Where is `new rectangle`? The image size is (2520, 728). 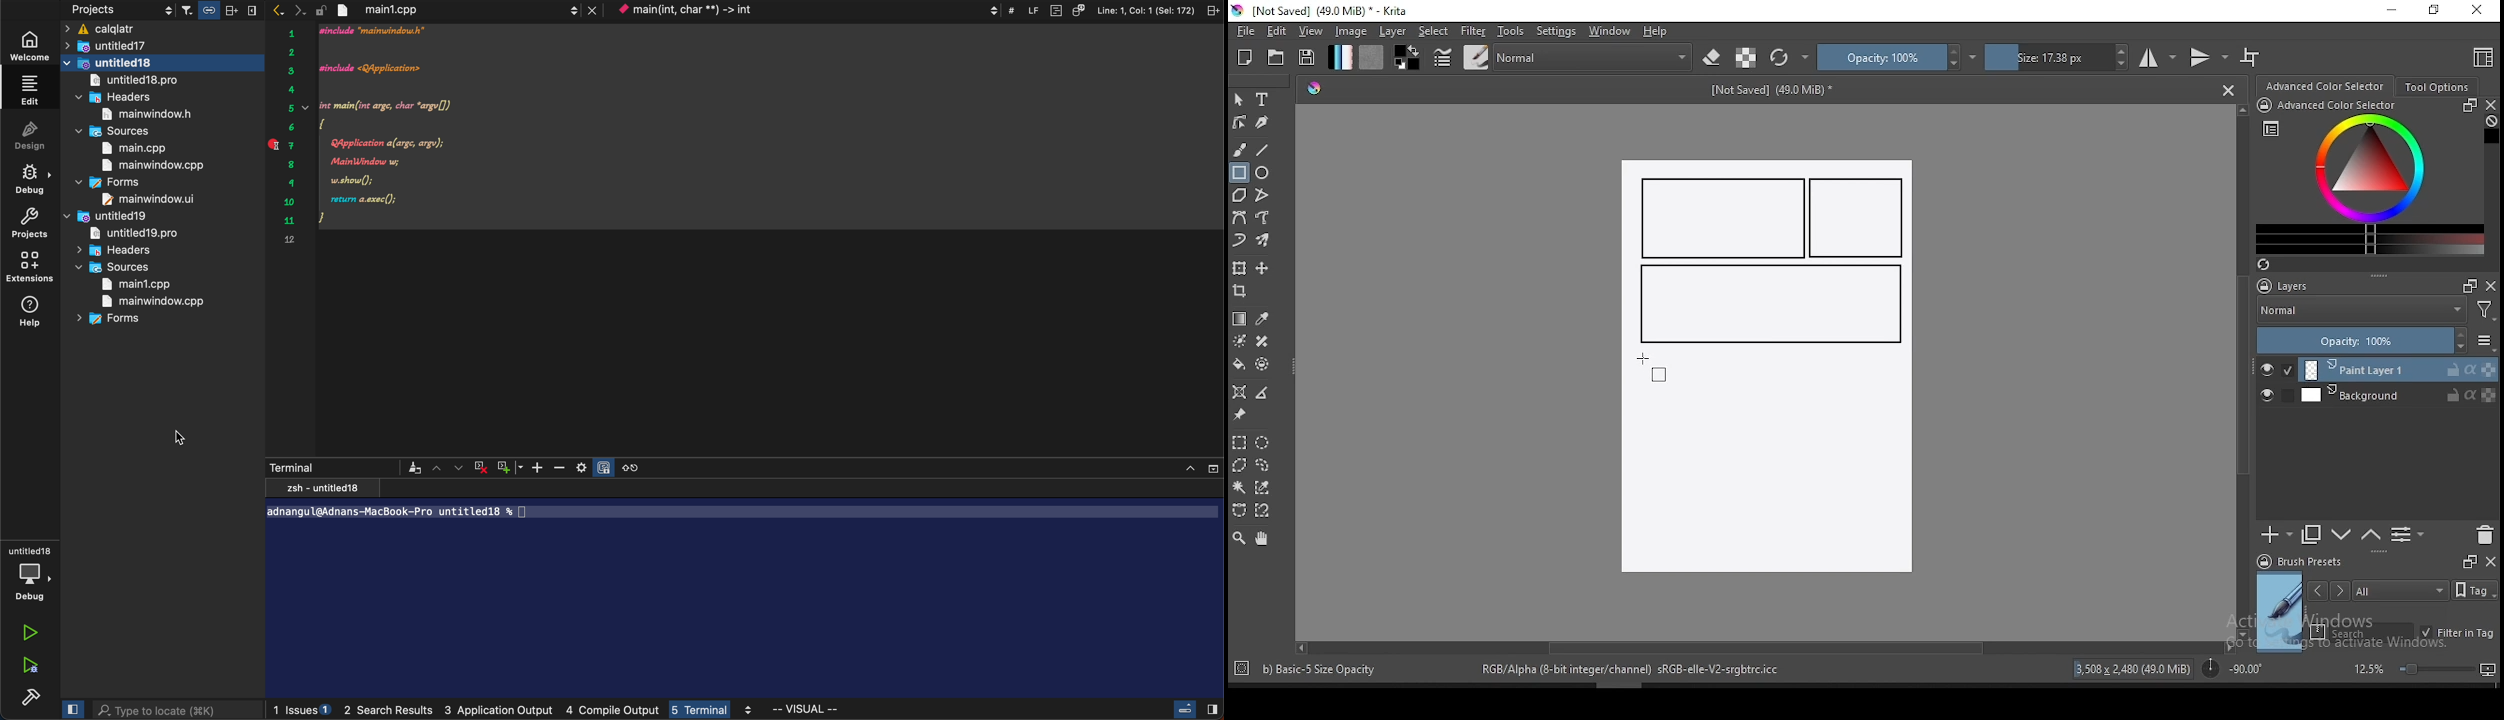
new rectangle is located at coordinates (1860, 219).